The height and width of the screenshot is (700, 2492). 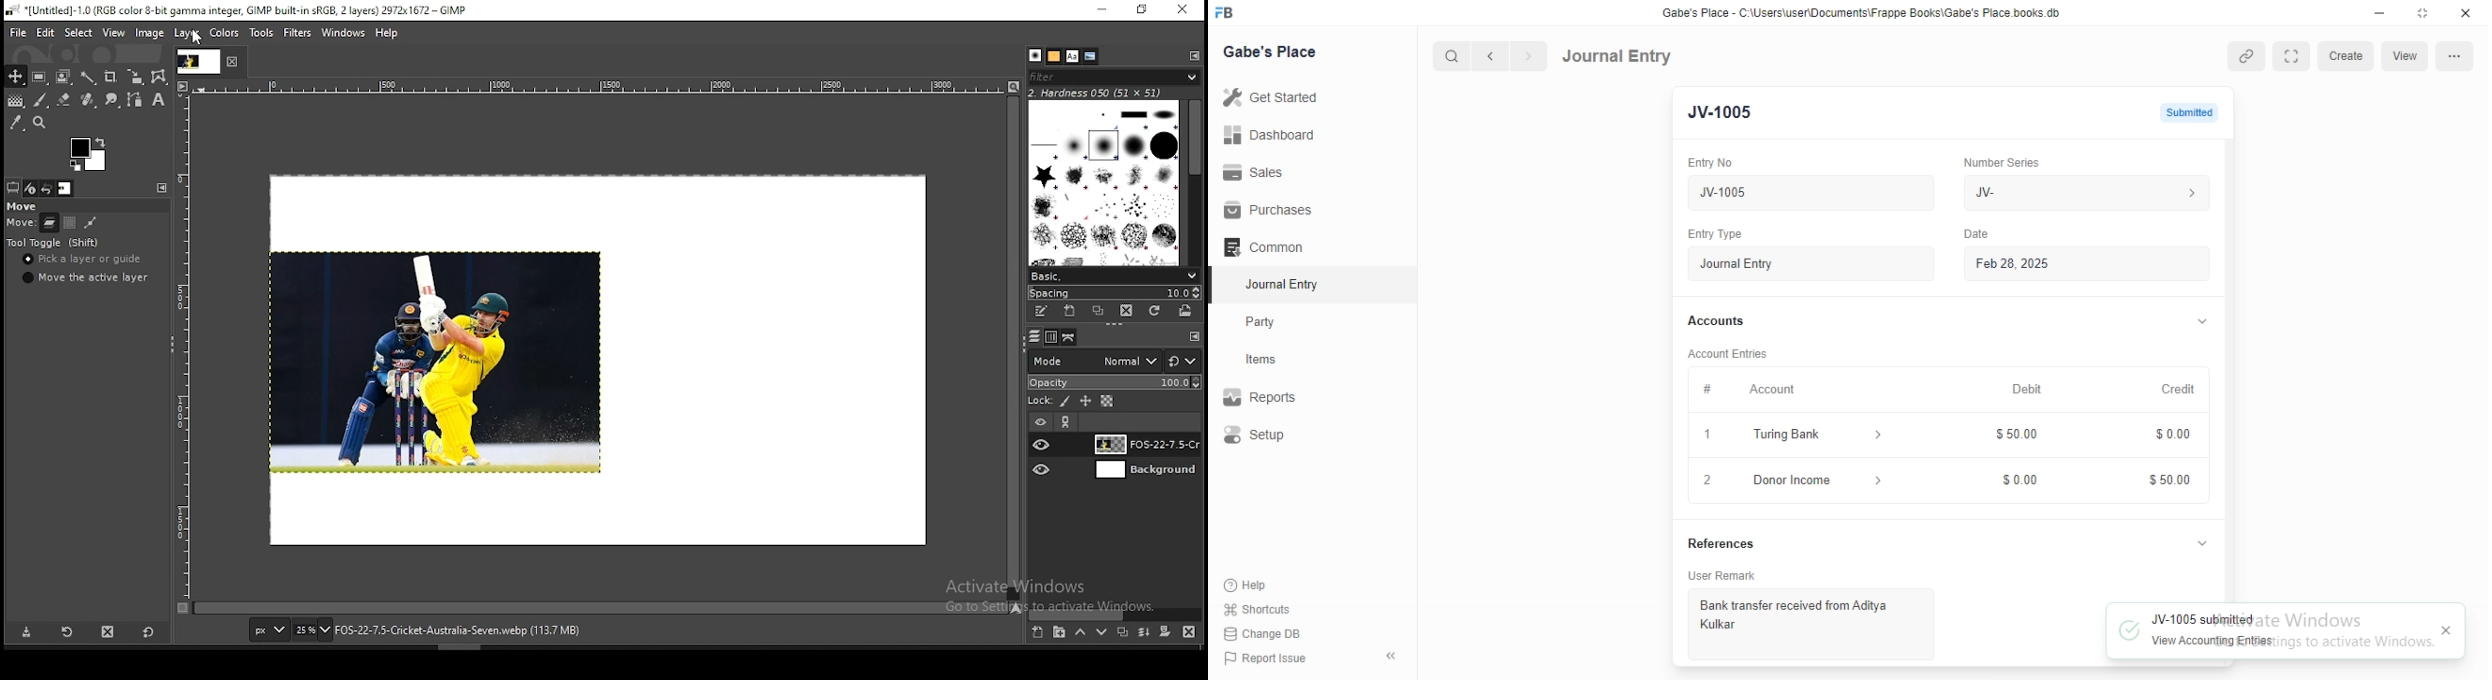 What do you see at coordinates (1092, 57) in the screenshot?
I see `document history` at bounding box center [1092, 57].